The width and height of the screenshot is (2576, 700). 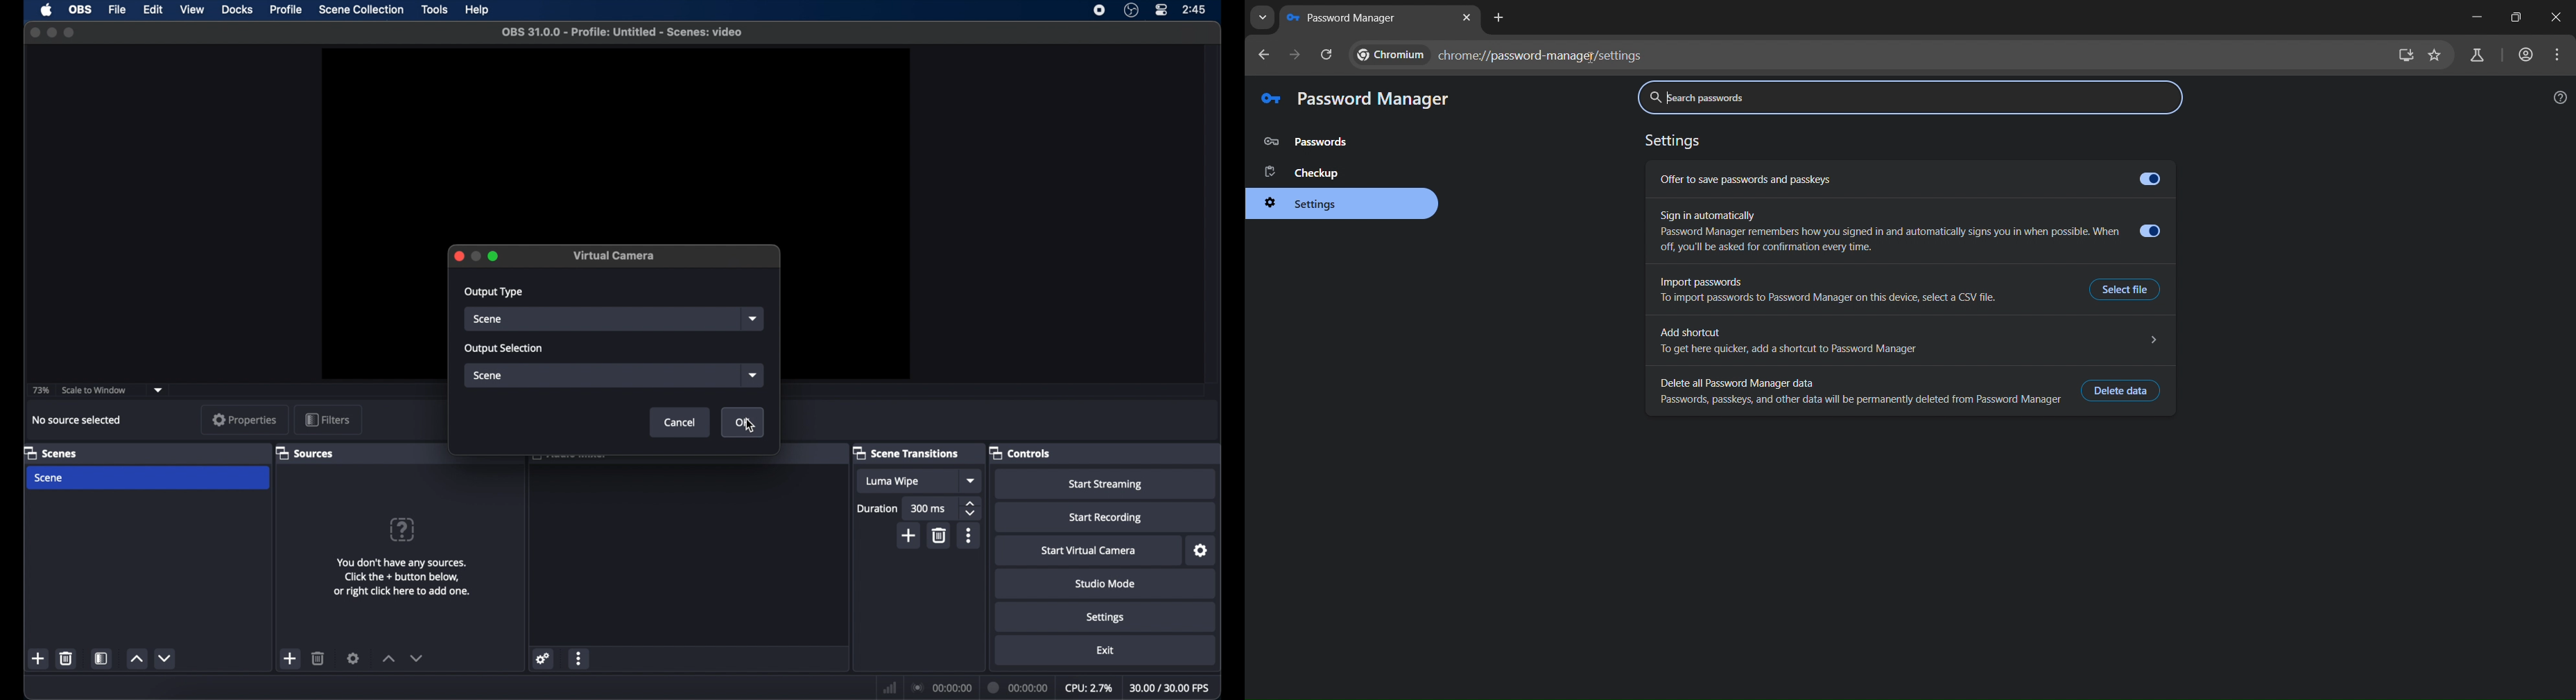 I want to click on 73%, so click(x=40, y=391).